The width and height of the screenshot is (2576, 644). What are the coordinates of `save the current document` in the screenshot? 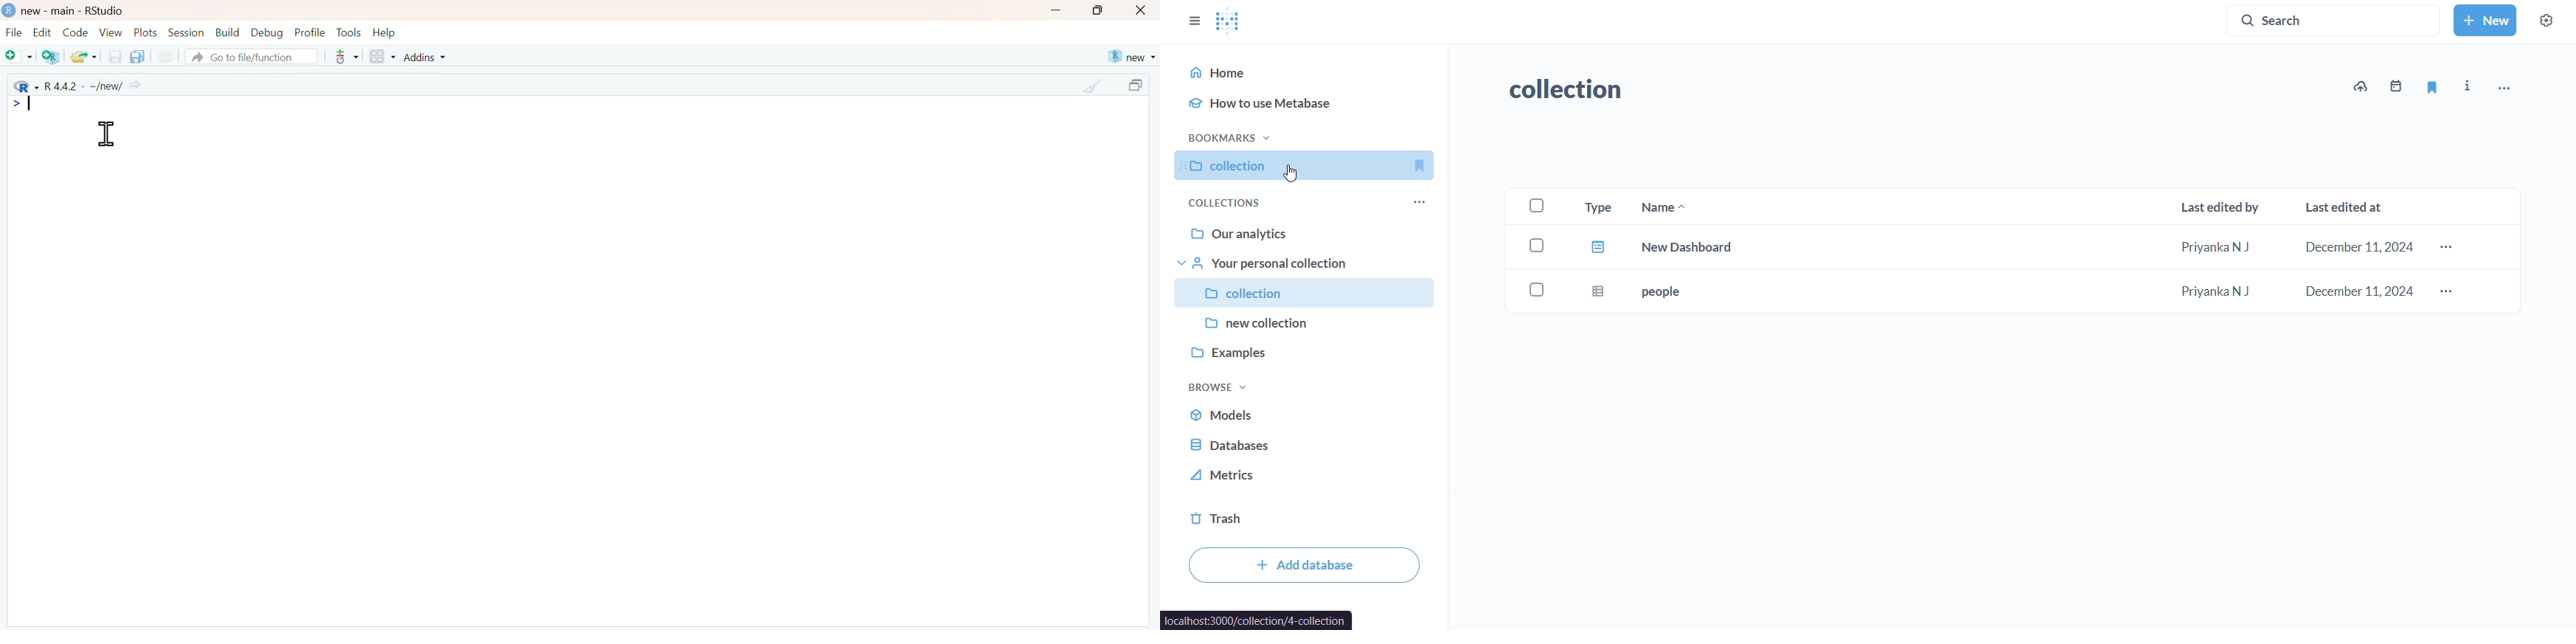 It's located at (113, 56).